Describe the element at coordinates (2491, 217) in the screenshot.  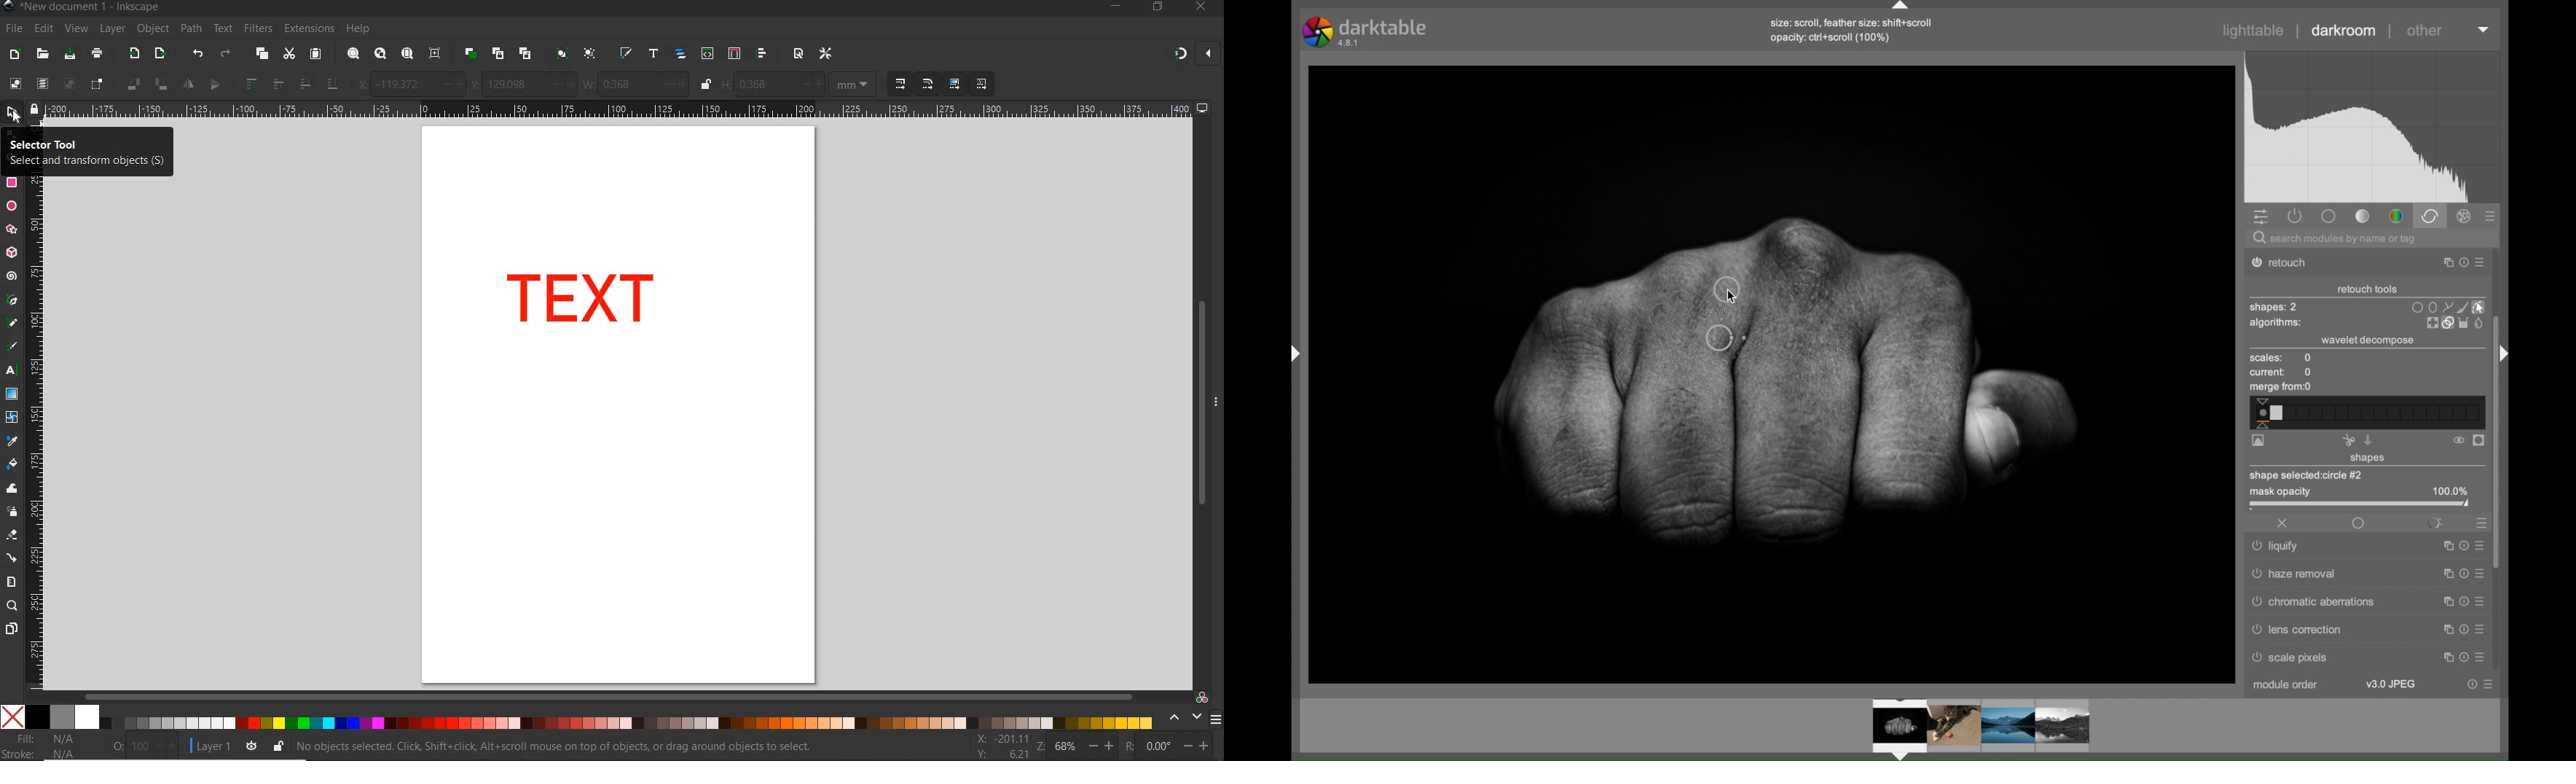
I see `presets` at that location.